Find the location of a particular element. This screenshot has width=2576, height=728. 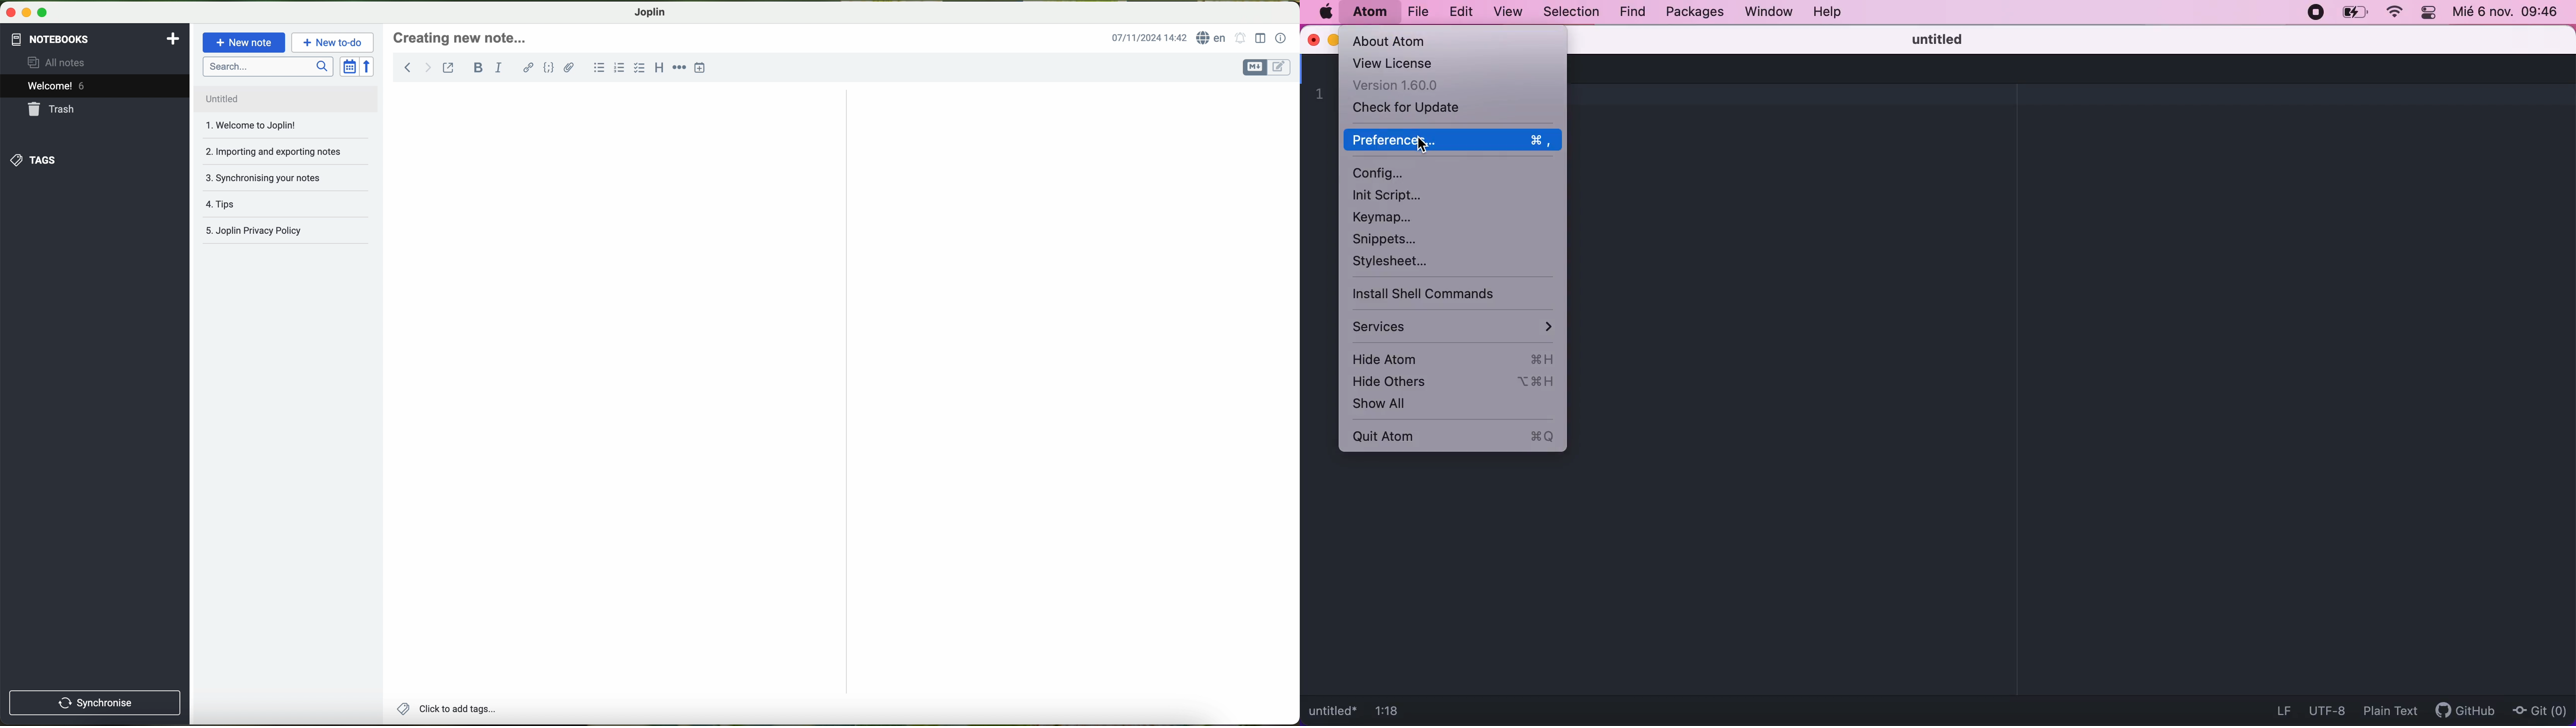

date and hour is located at coordinates (1148, 37).